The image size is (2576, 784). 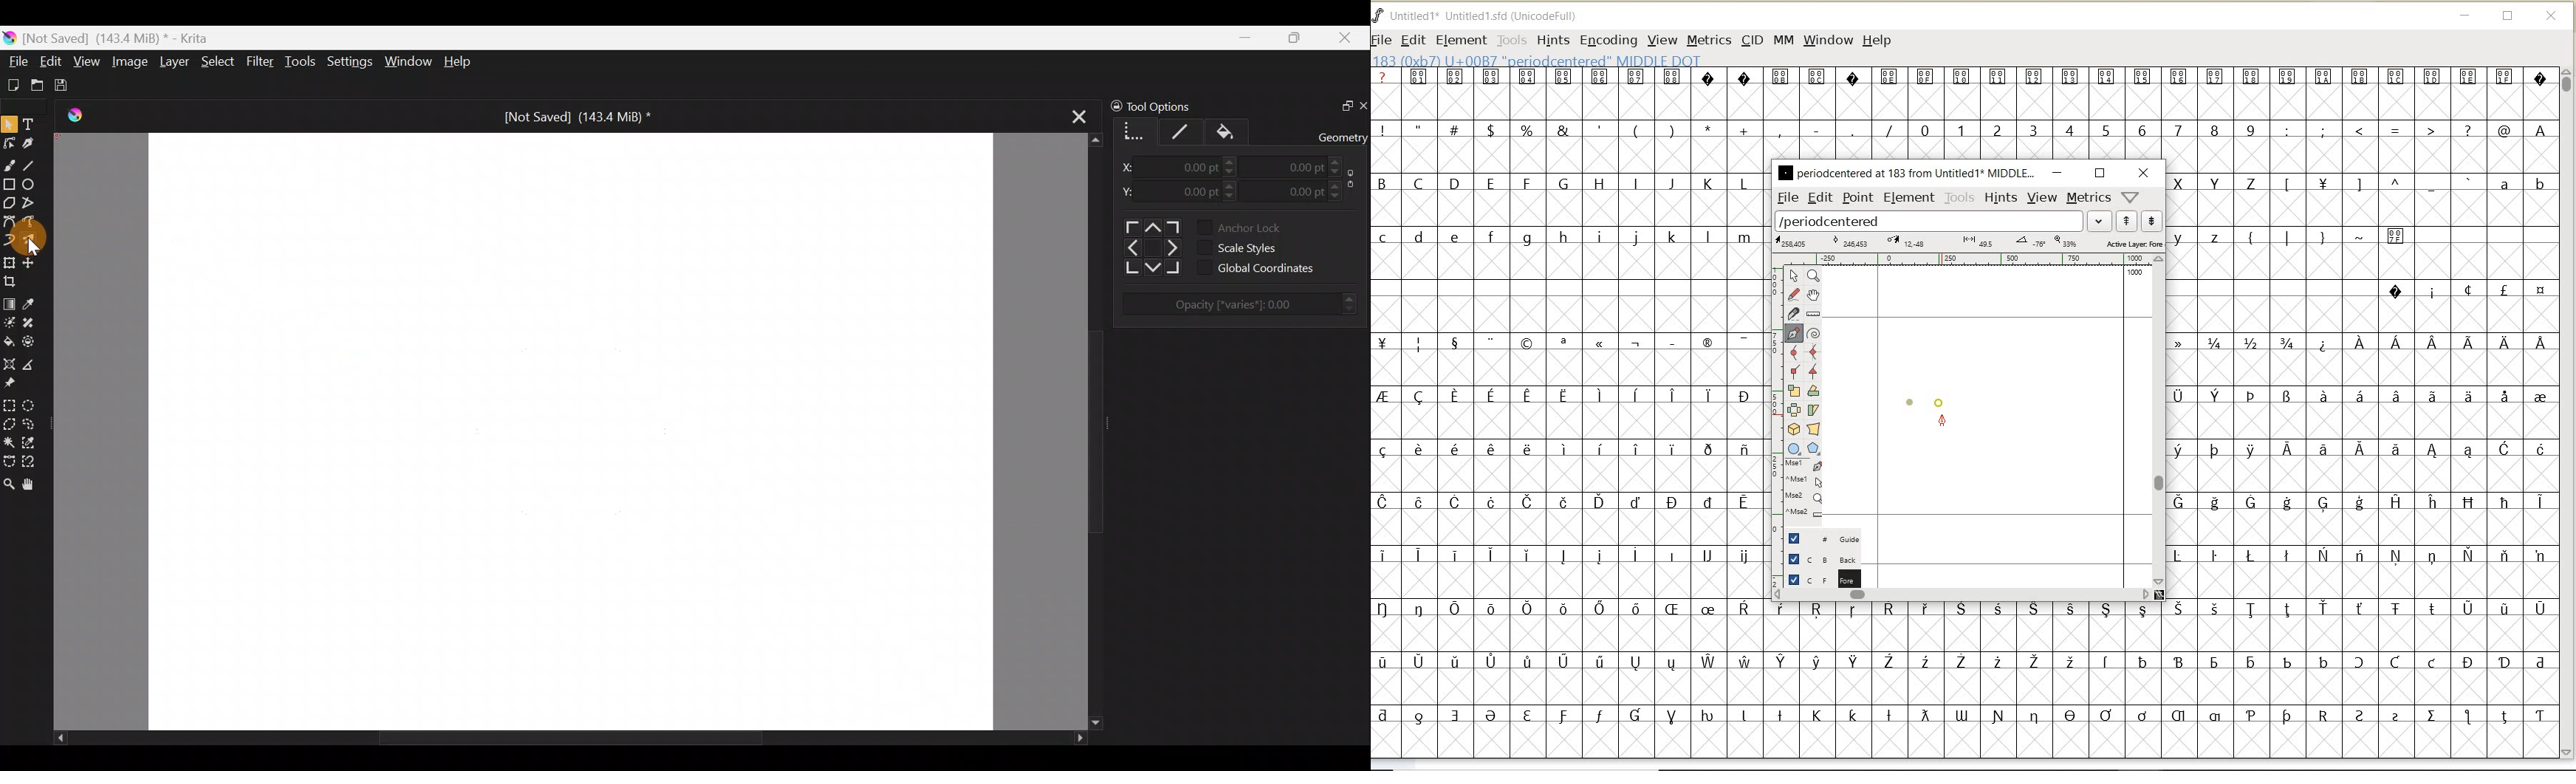 I want to click on special characters, so click(x=1563, y=528).